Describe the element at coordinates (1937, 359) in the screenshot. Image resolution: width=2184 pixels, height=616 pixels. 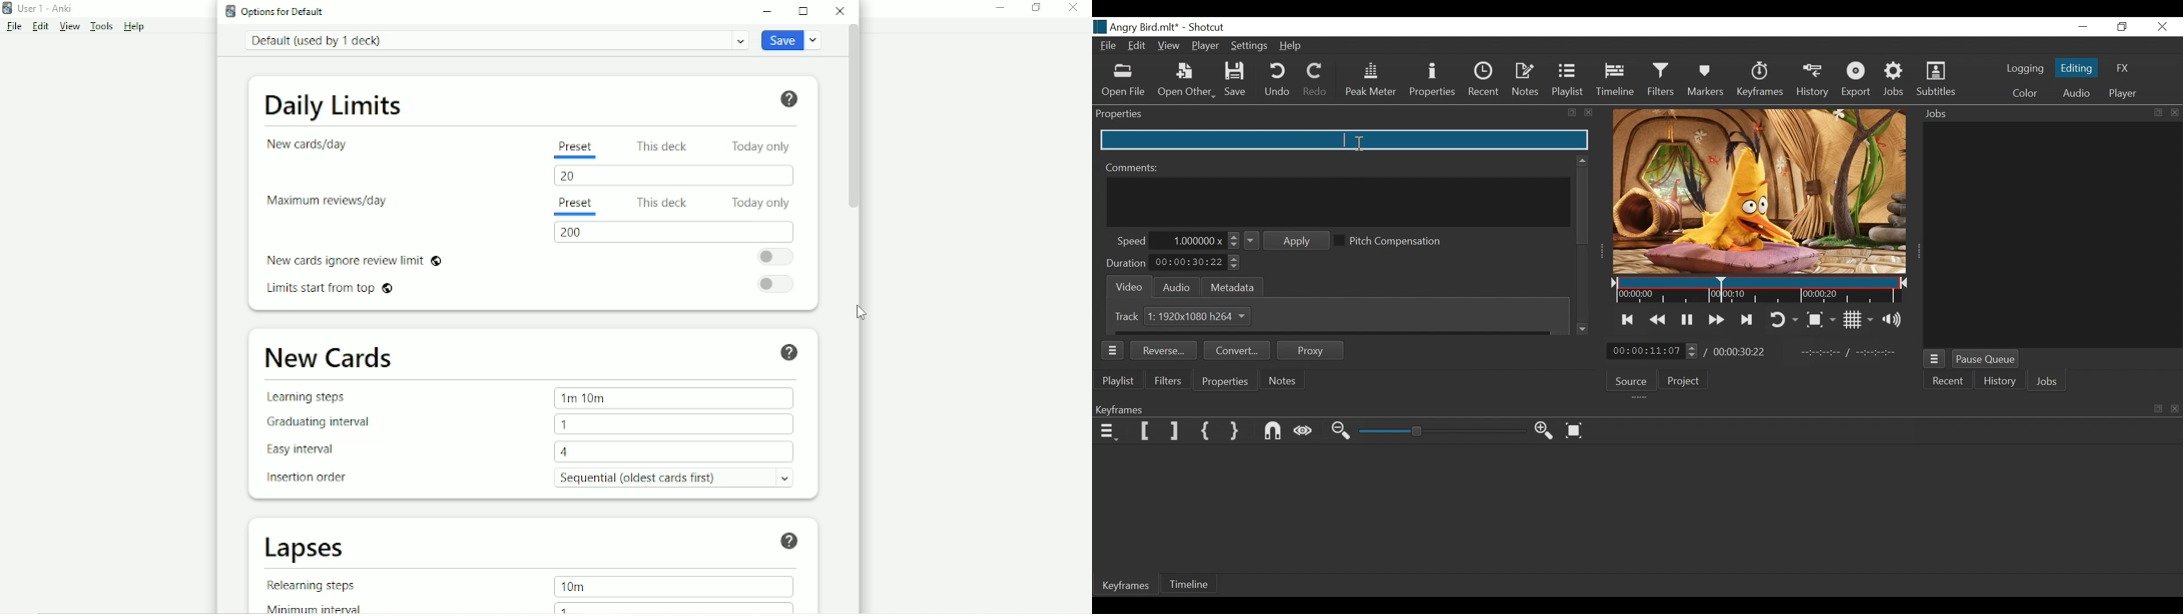
I see `Jobs Menu` at that location.